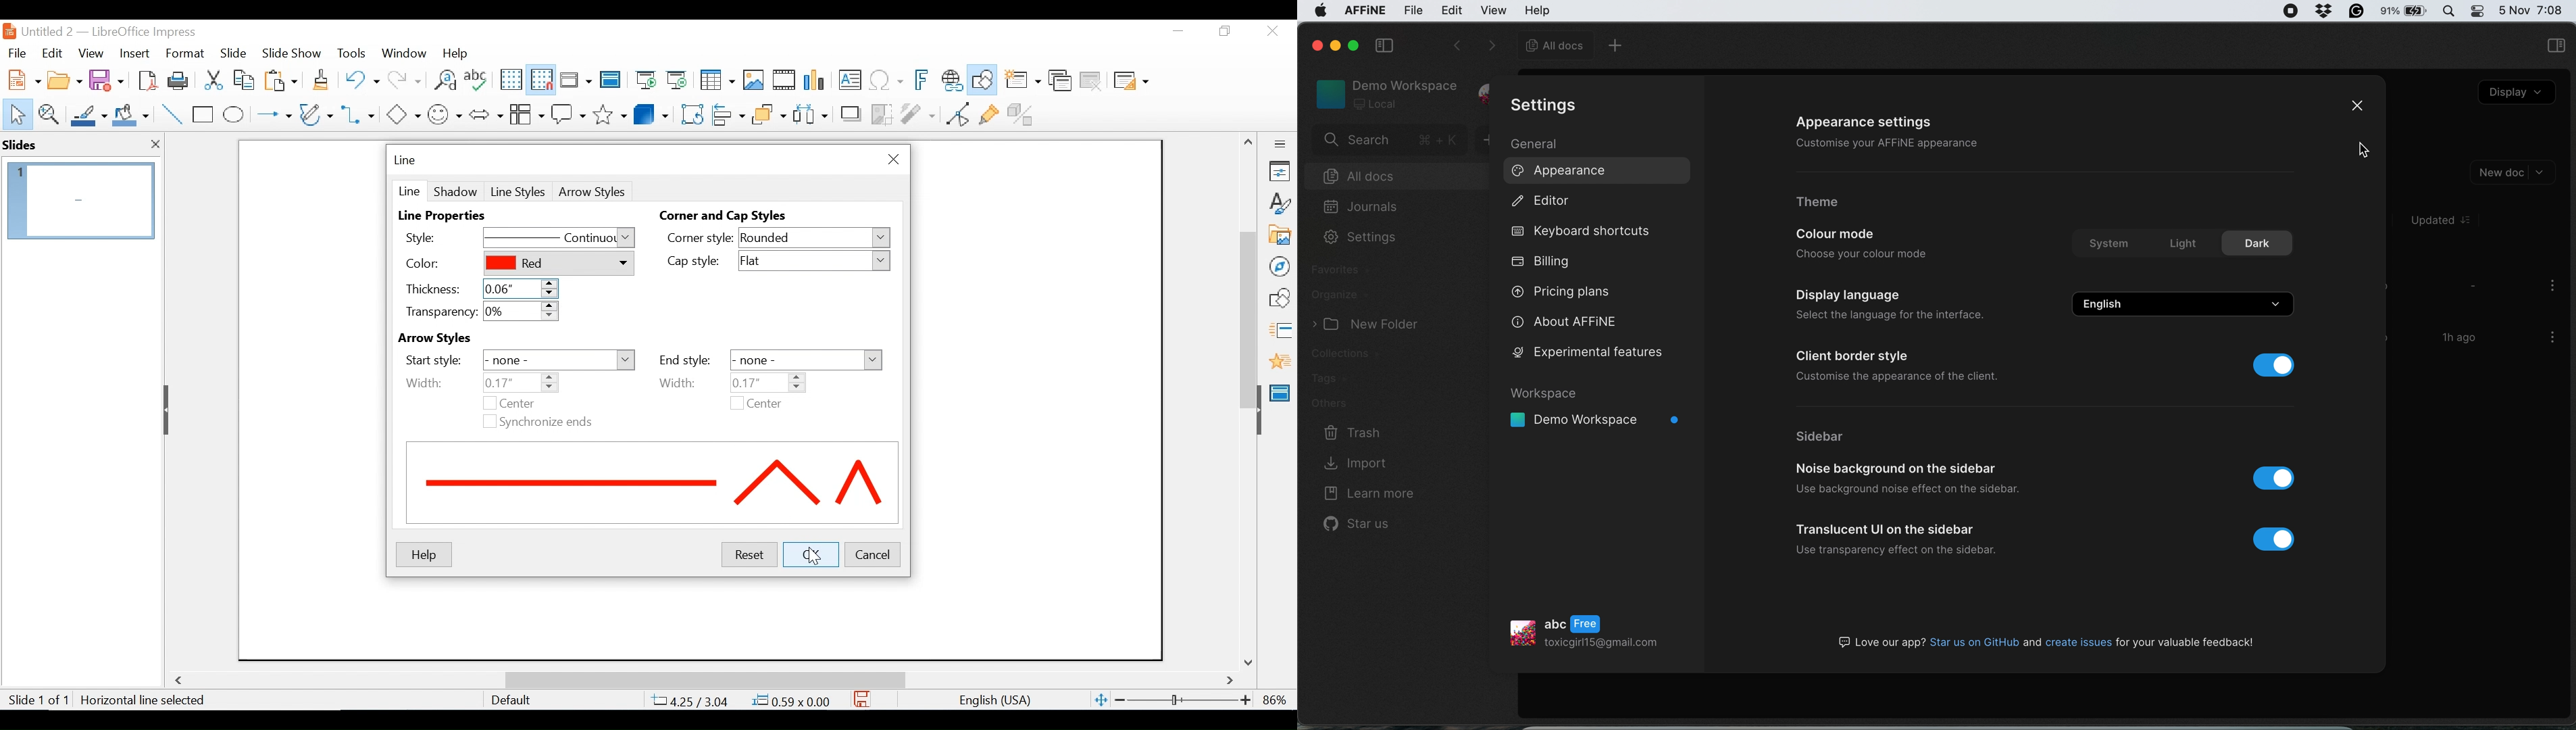  What do you see at coordinates (716, 80) in the screenshot?
I see `Table` at bounding box center [716, 80].